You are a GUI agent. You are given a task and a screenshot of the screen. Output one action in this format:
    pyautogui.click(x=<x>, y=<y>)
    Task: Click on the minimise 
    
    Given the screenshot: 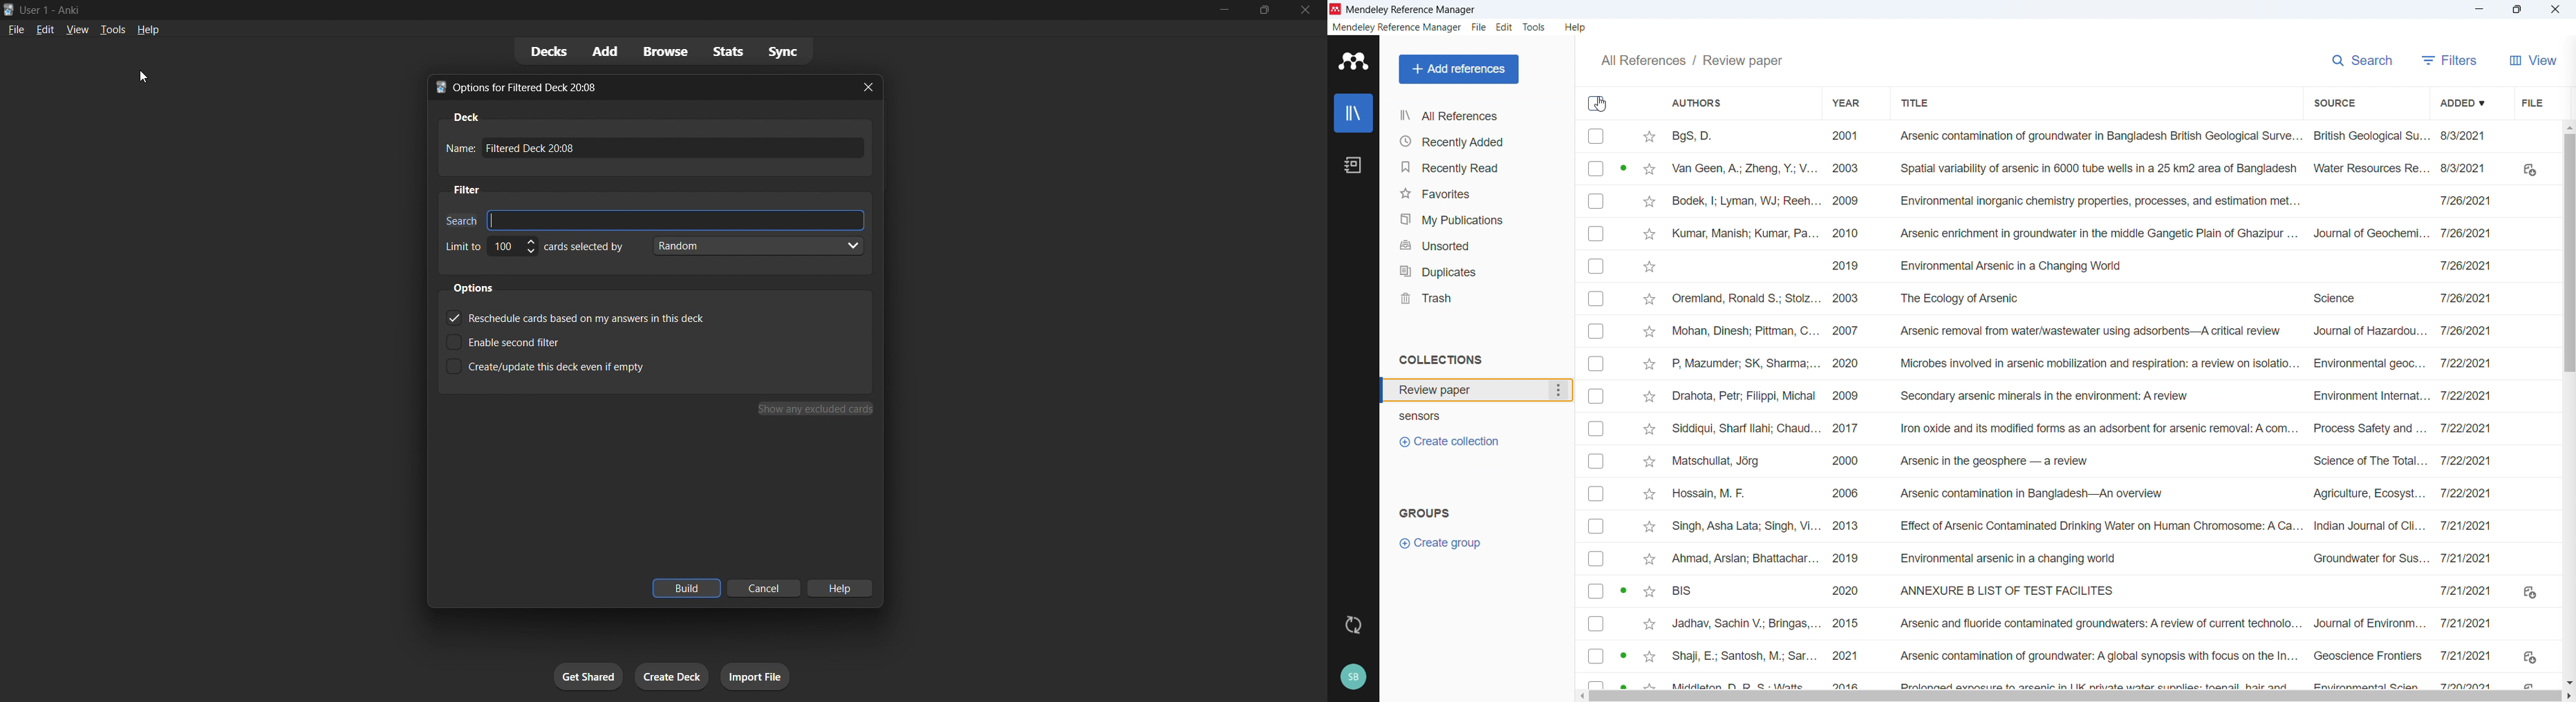 What is the action you would take?
    pyautogui.click(x=2482, y=10)
    